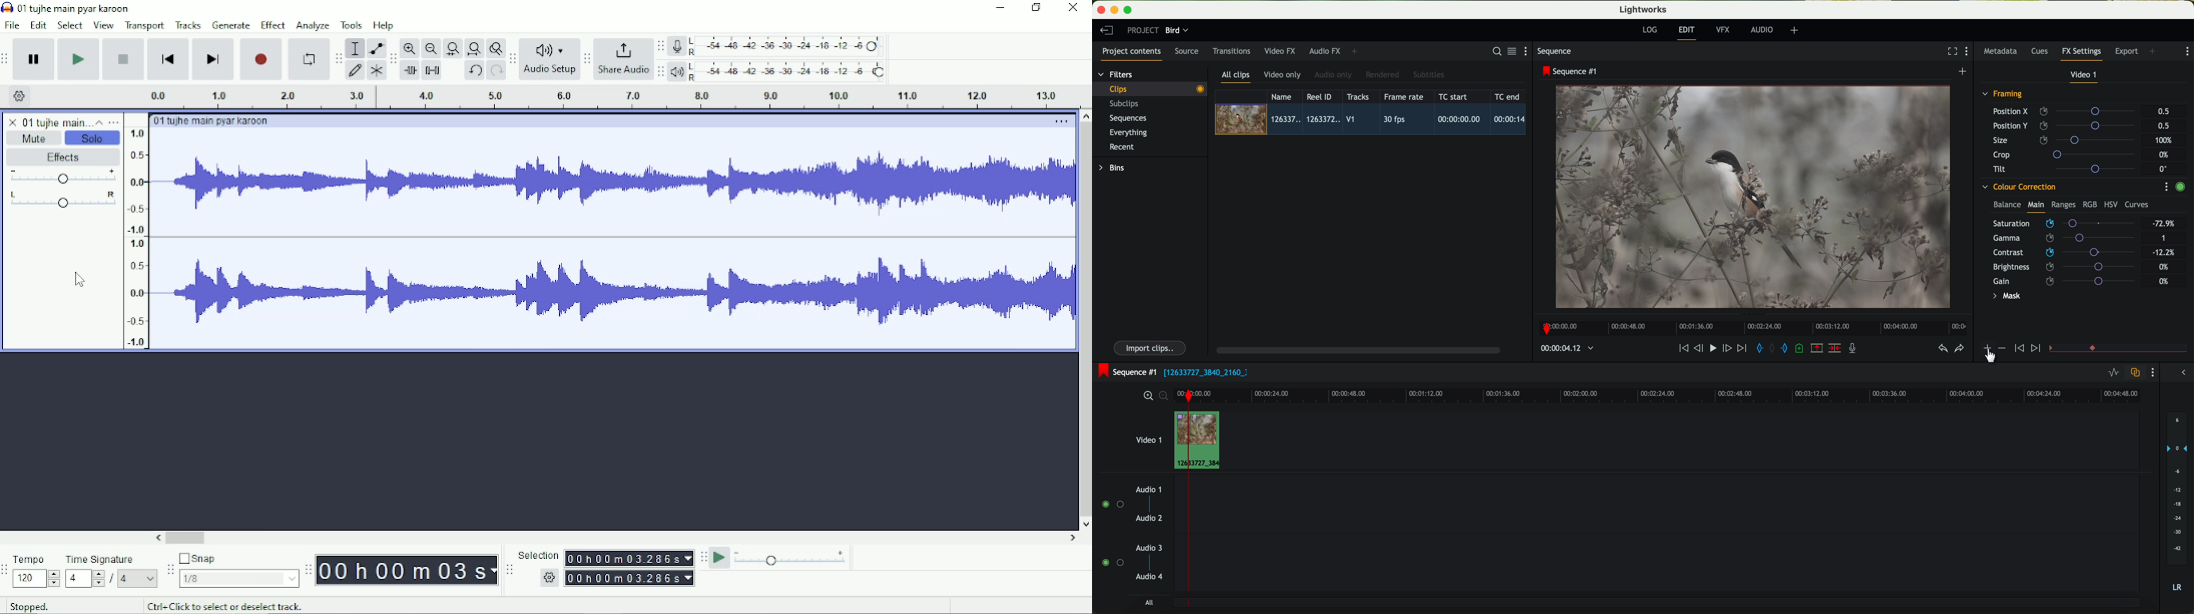 The image size is (2212, 616). What do you see at coordinates (2067, 111) in the screenshot?
I see `position X` at bounding box center [2067, 111].